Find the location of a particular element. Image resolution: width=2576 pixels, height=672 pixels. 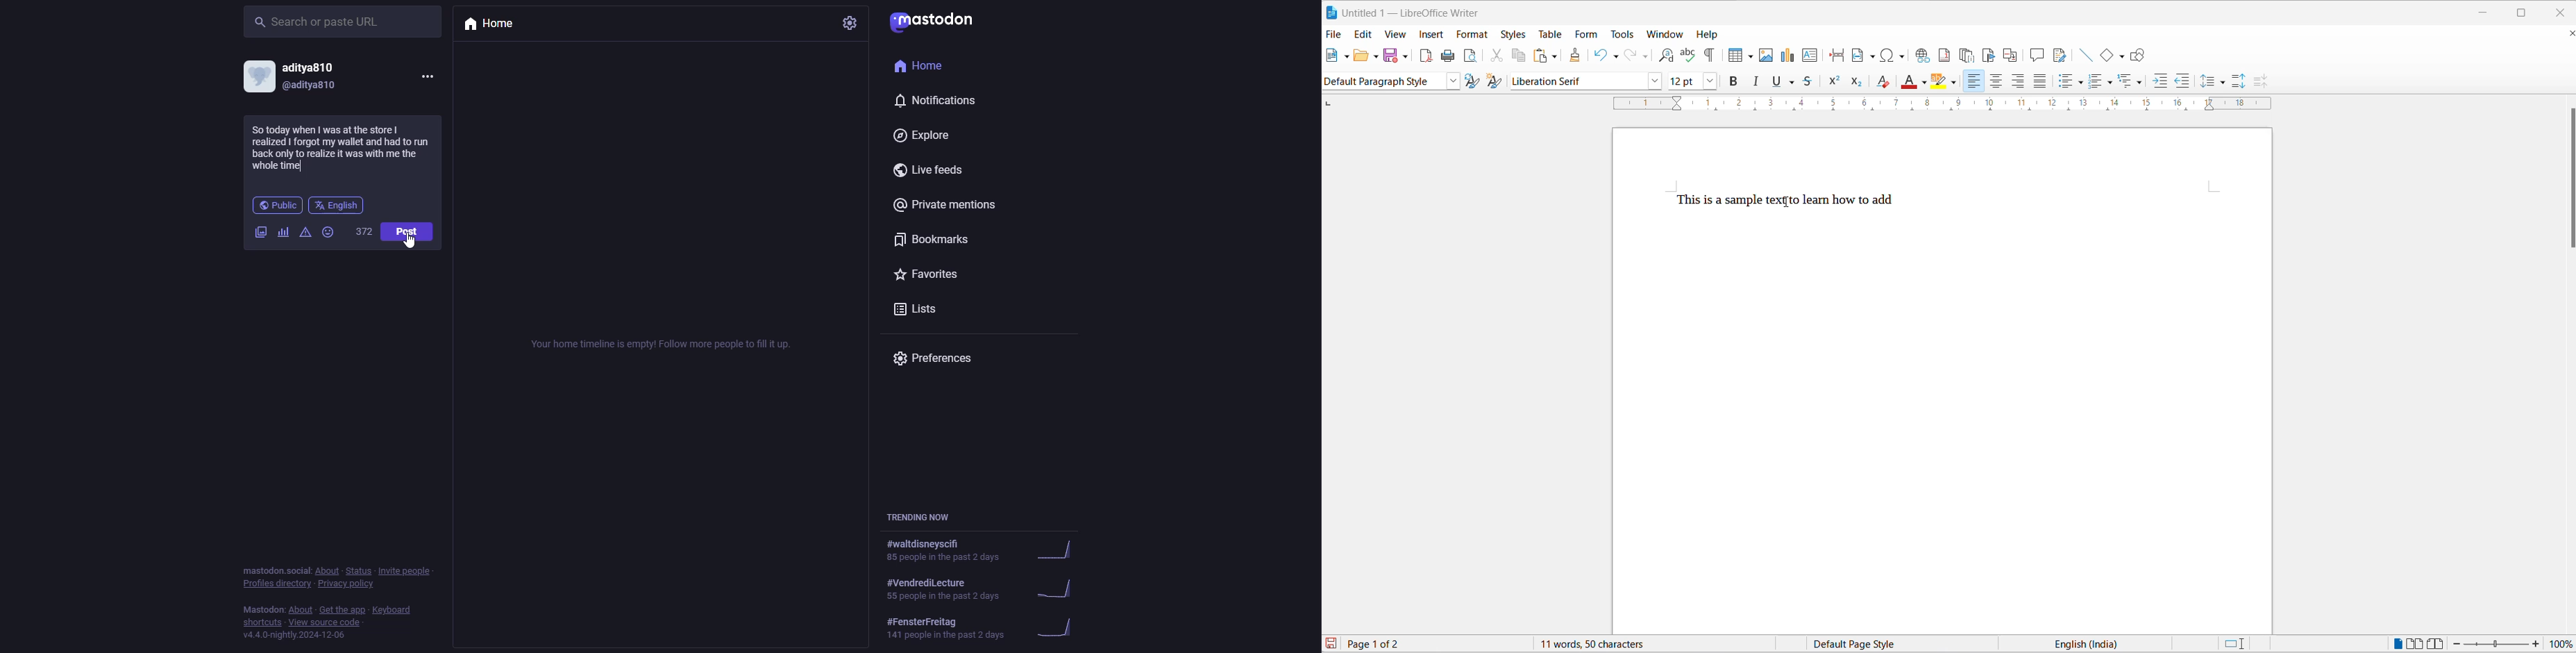

book view is located at coordinates (2436, 643).